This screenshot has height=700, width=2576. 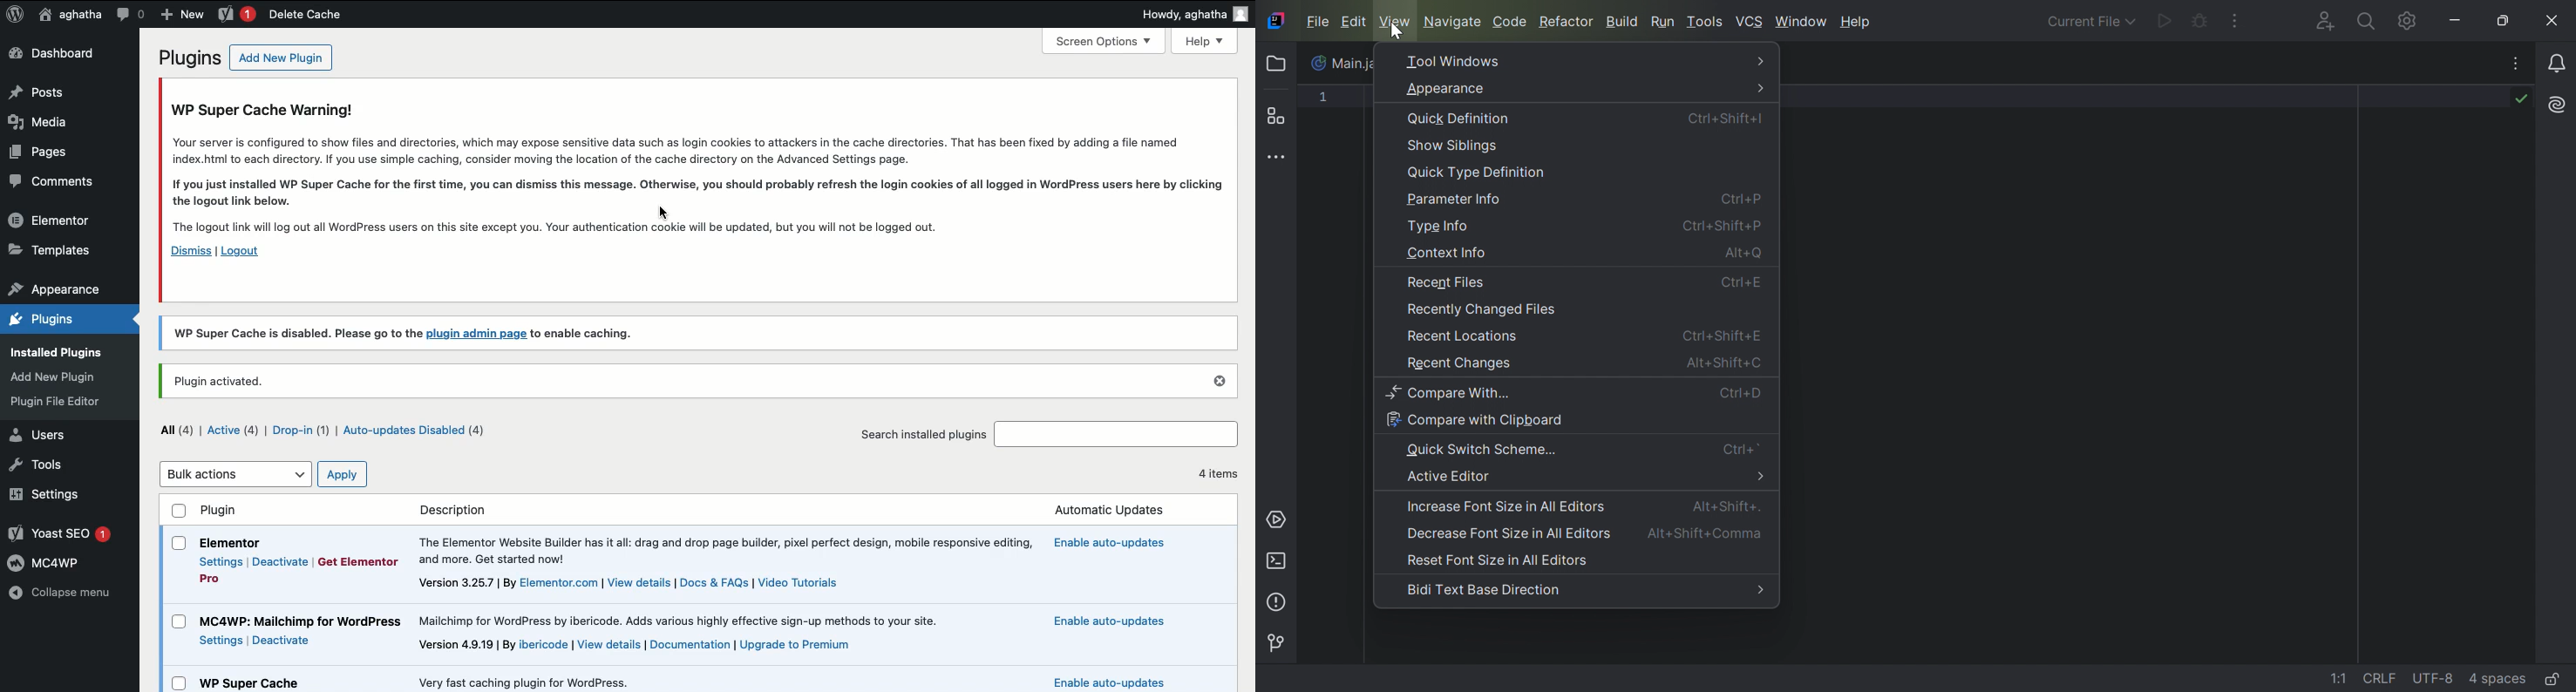 I want to click on Quick Type Definition, so click(x=1476, y=173).